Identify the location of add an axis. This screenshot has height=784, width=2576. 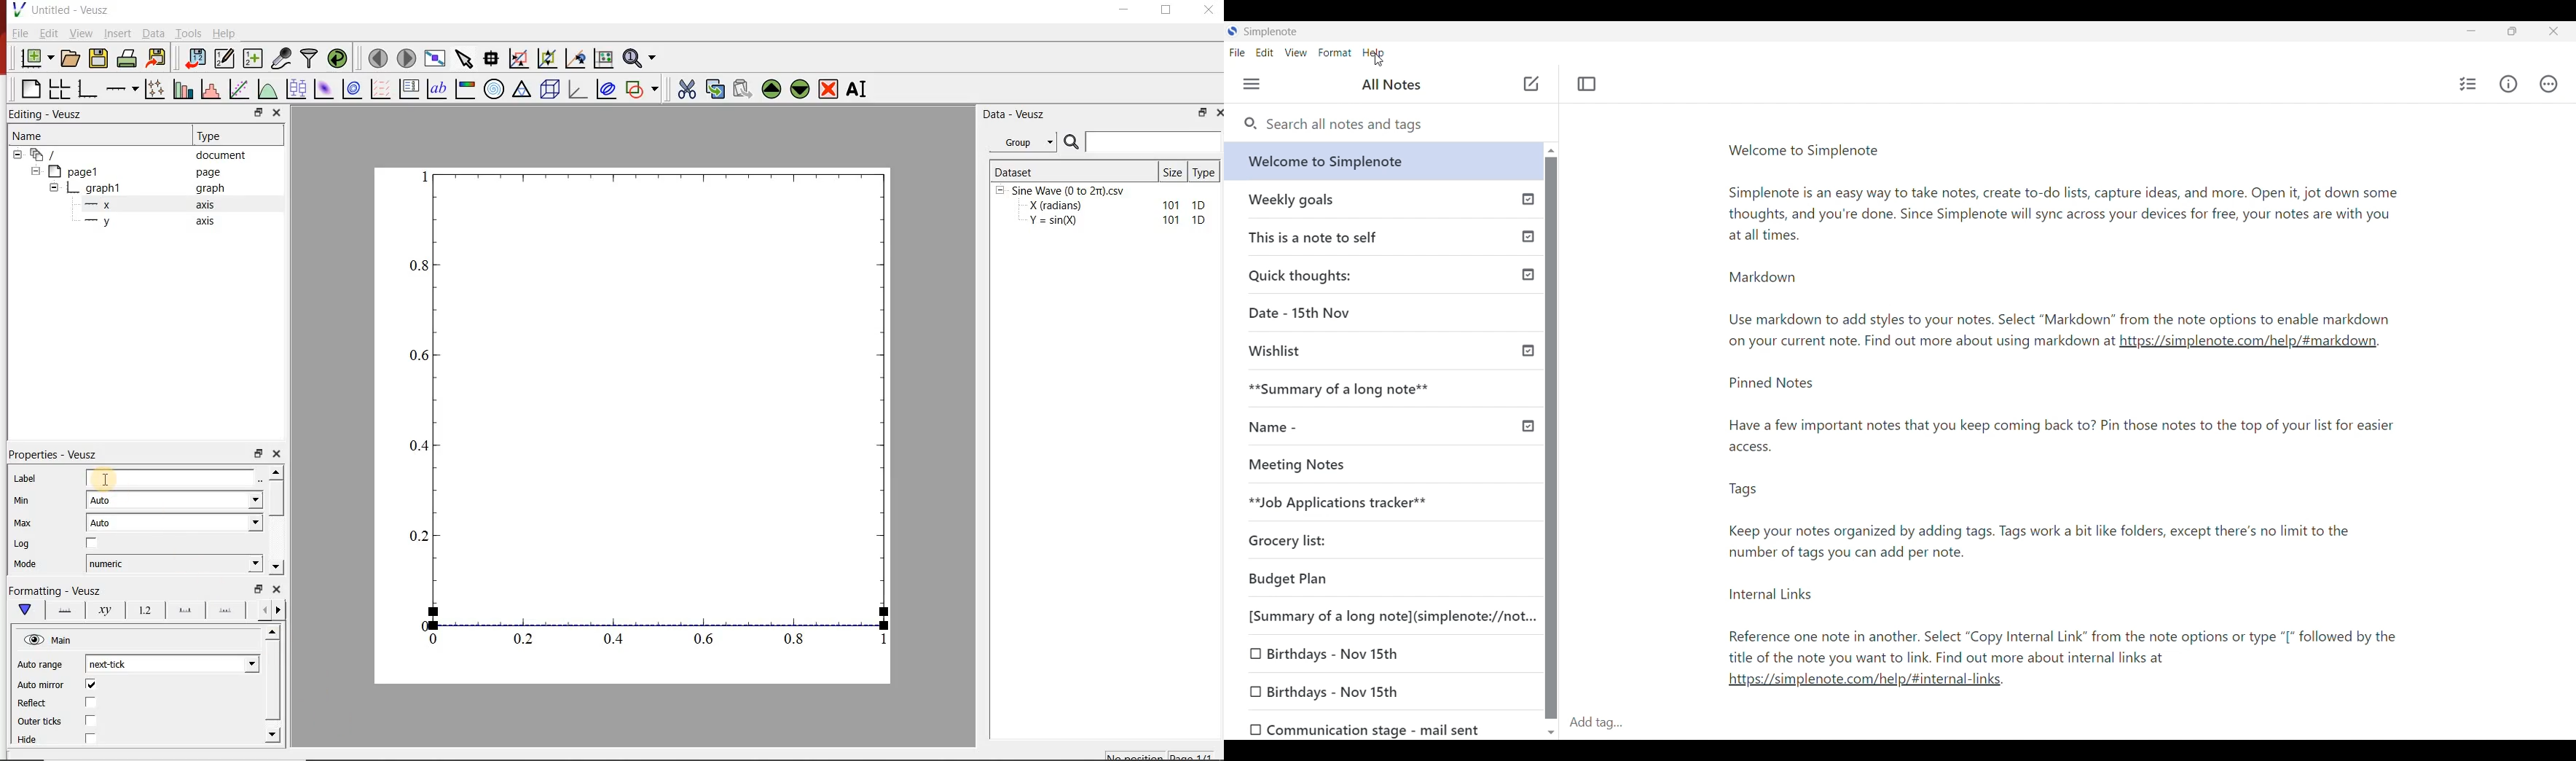
(122, 89).